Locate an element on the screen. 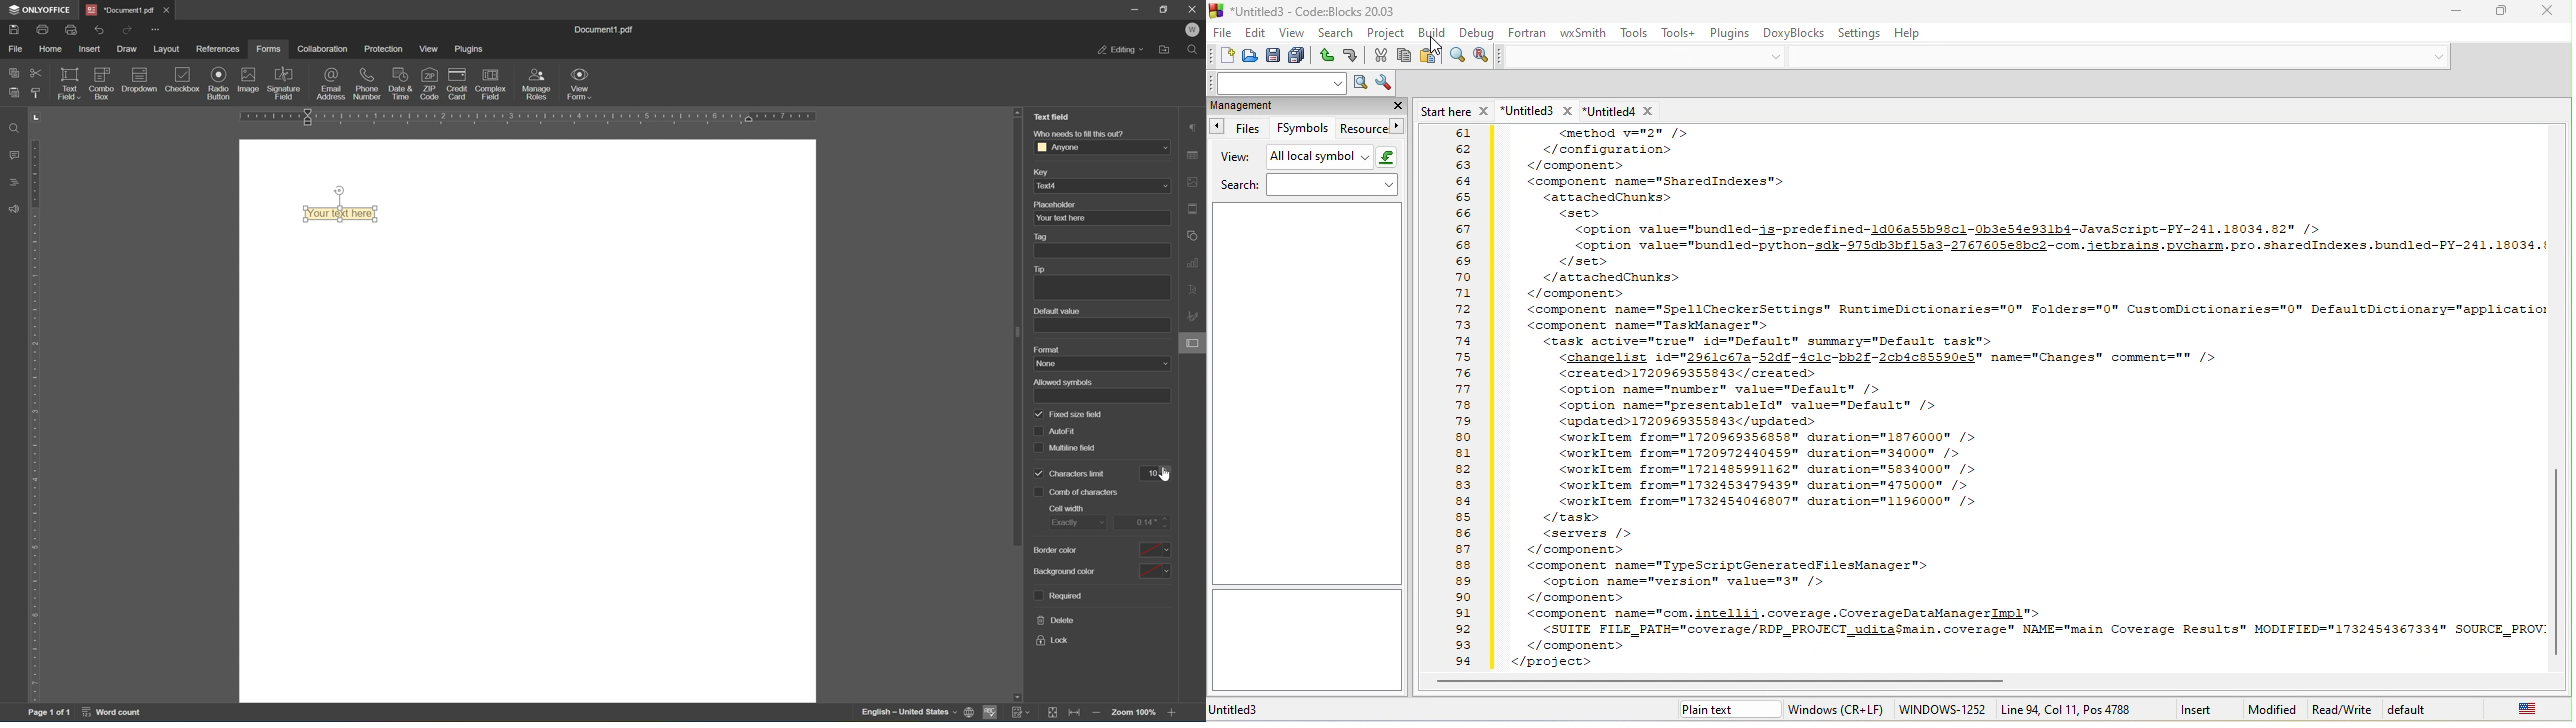 Image resolution: width=2576 pixels, height=728 pixels. windows is located at coordinates (1840, 708).